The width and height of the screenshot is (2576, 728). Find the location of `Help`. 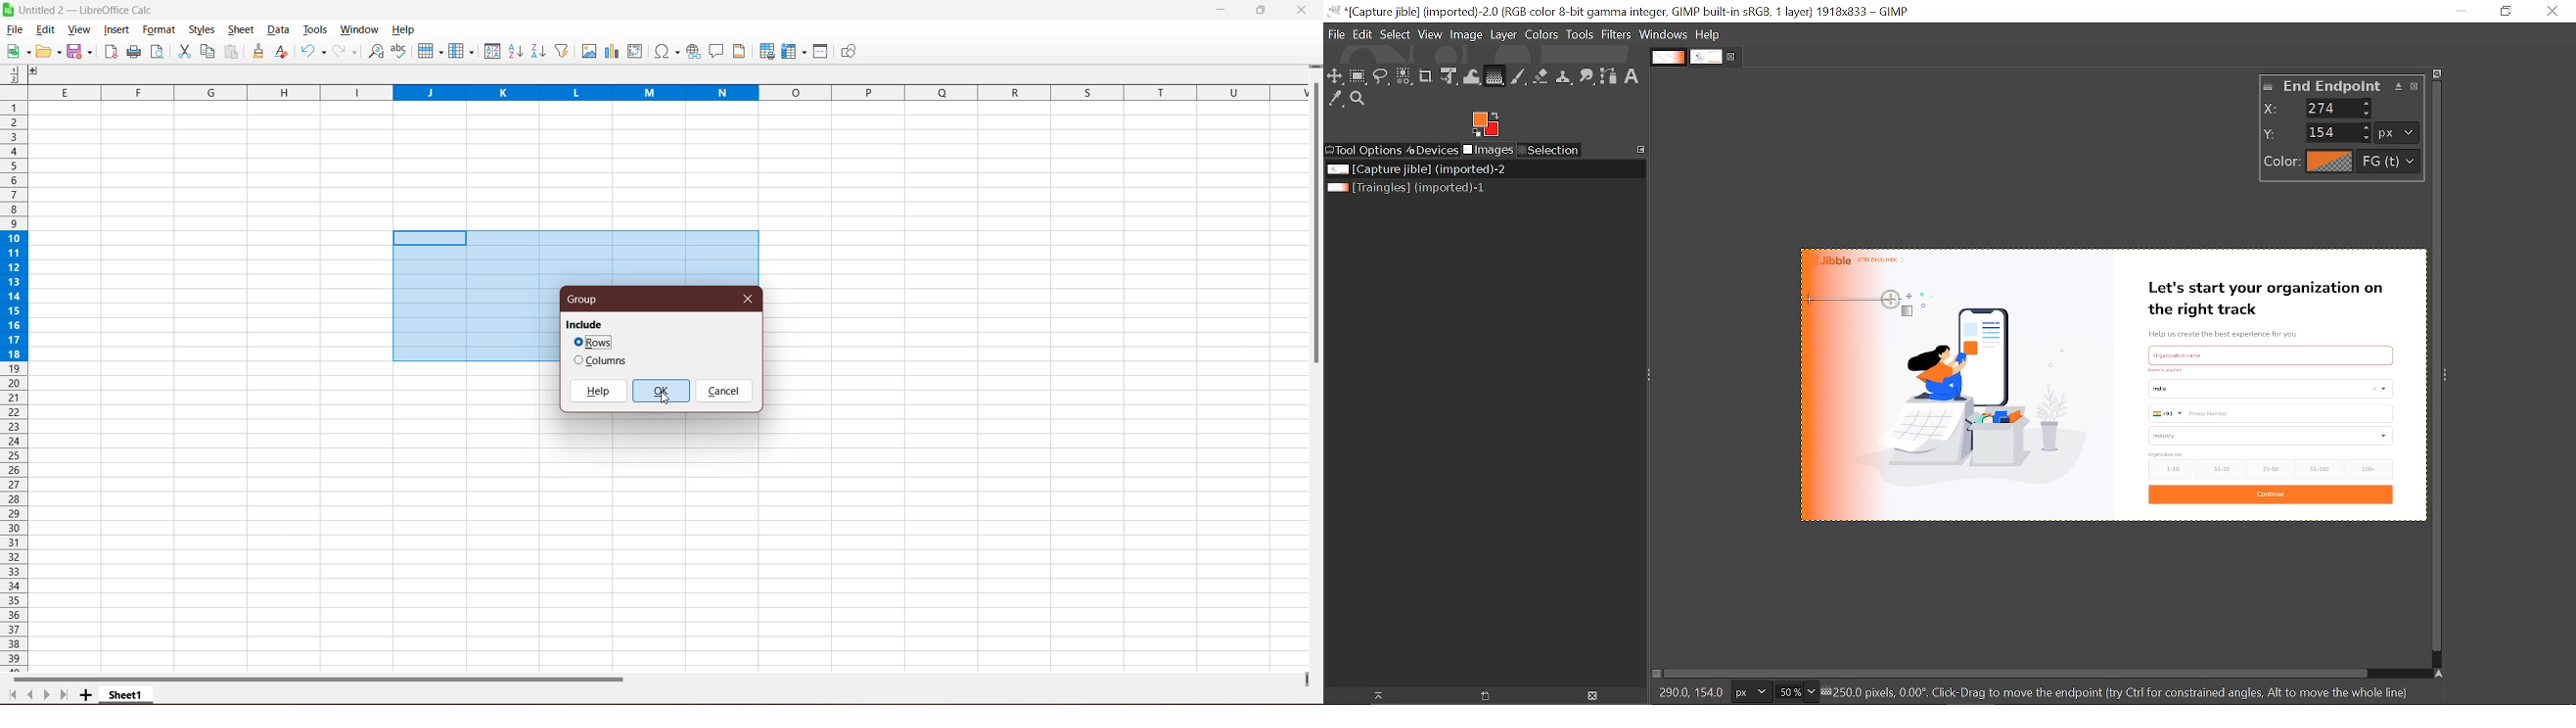

Help is located at coordinates (596, 390).